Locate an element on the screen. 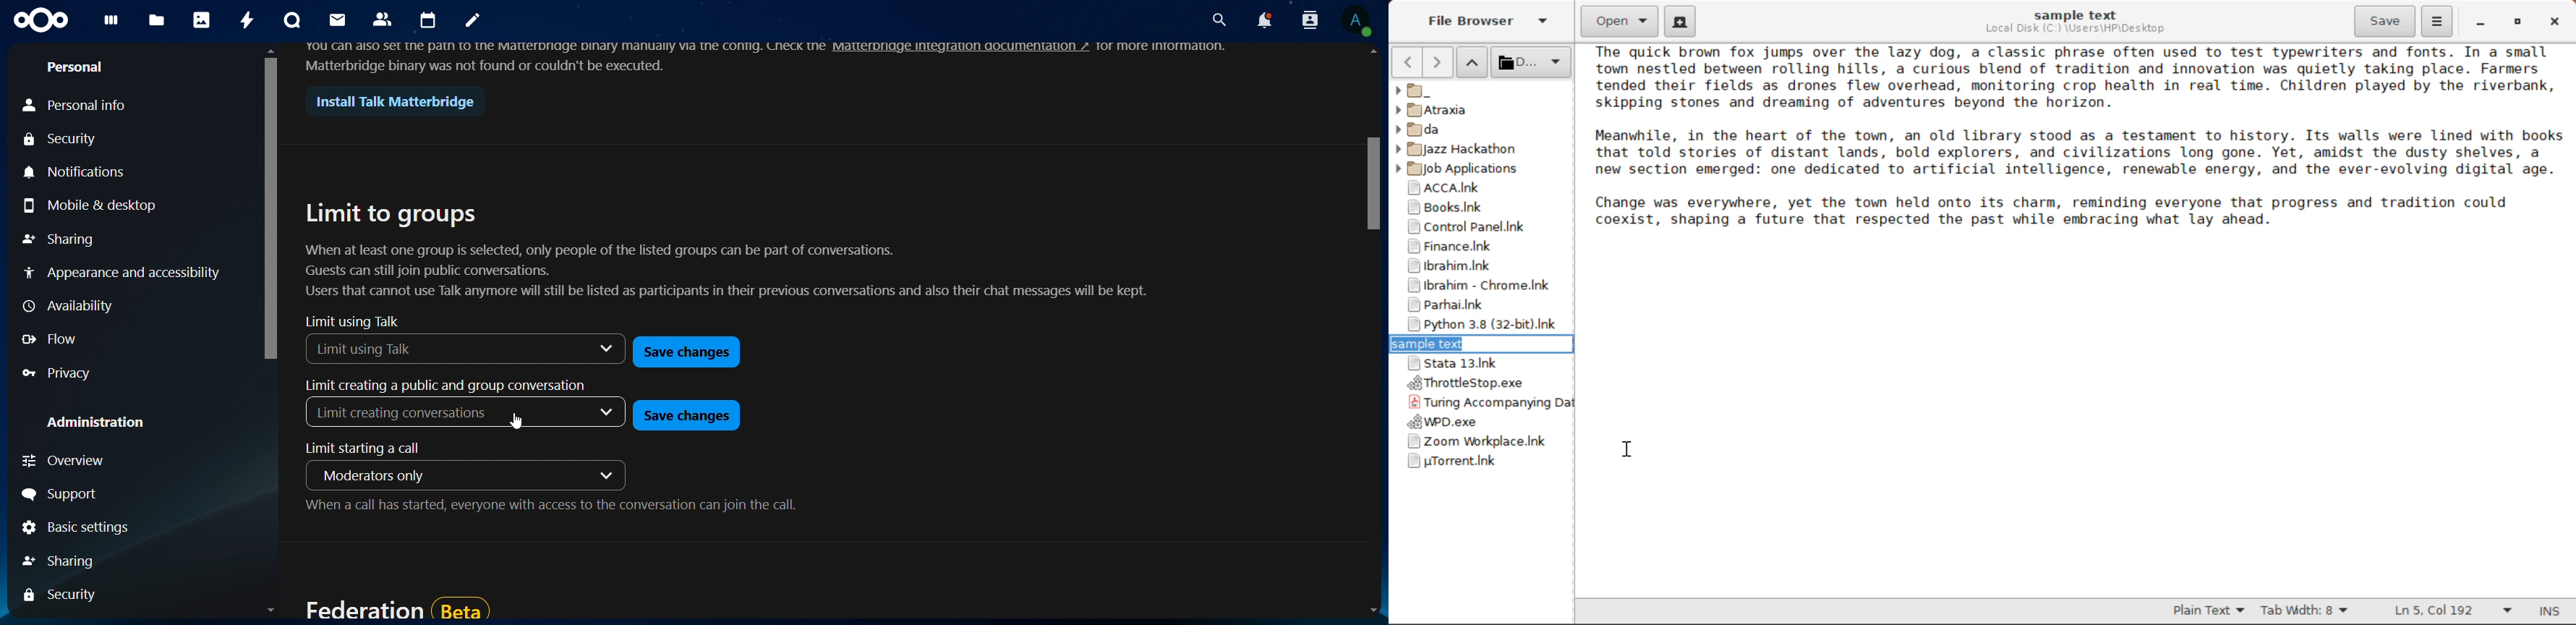 The width and height of the screenshot is (2576, 644). Next Page is located at coordinates (1440, 62).